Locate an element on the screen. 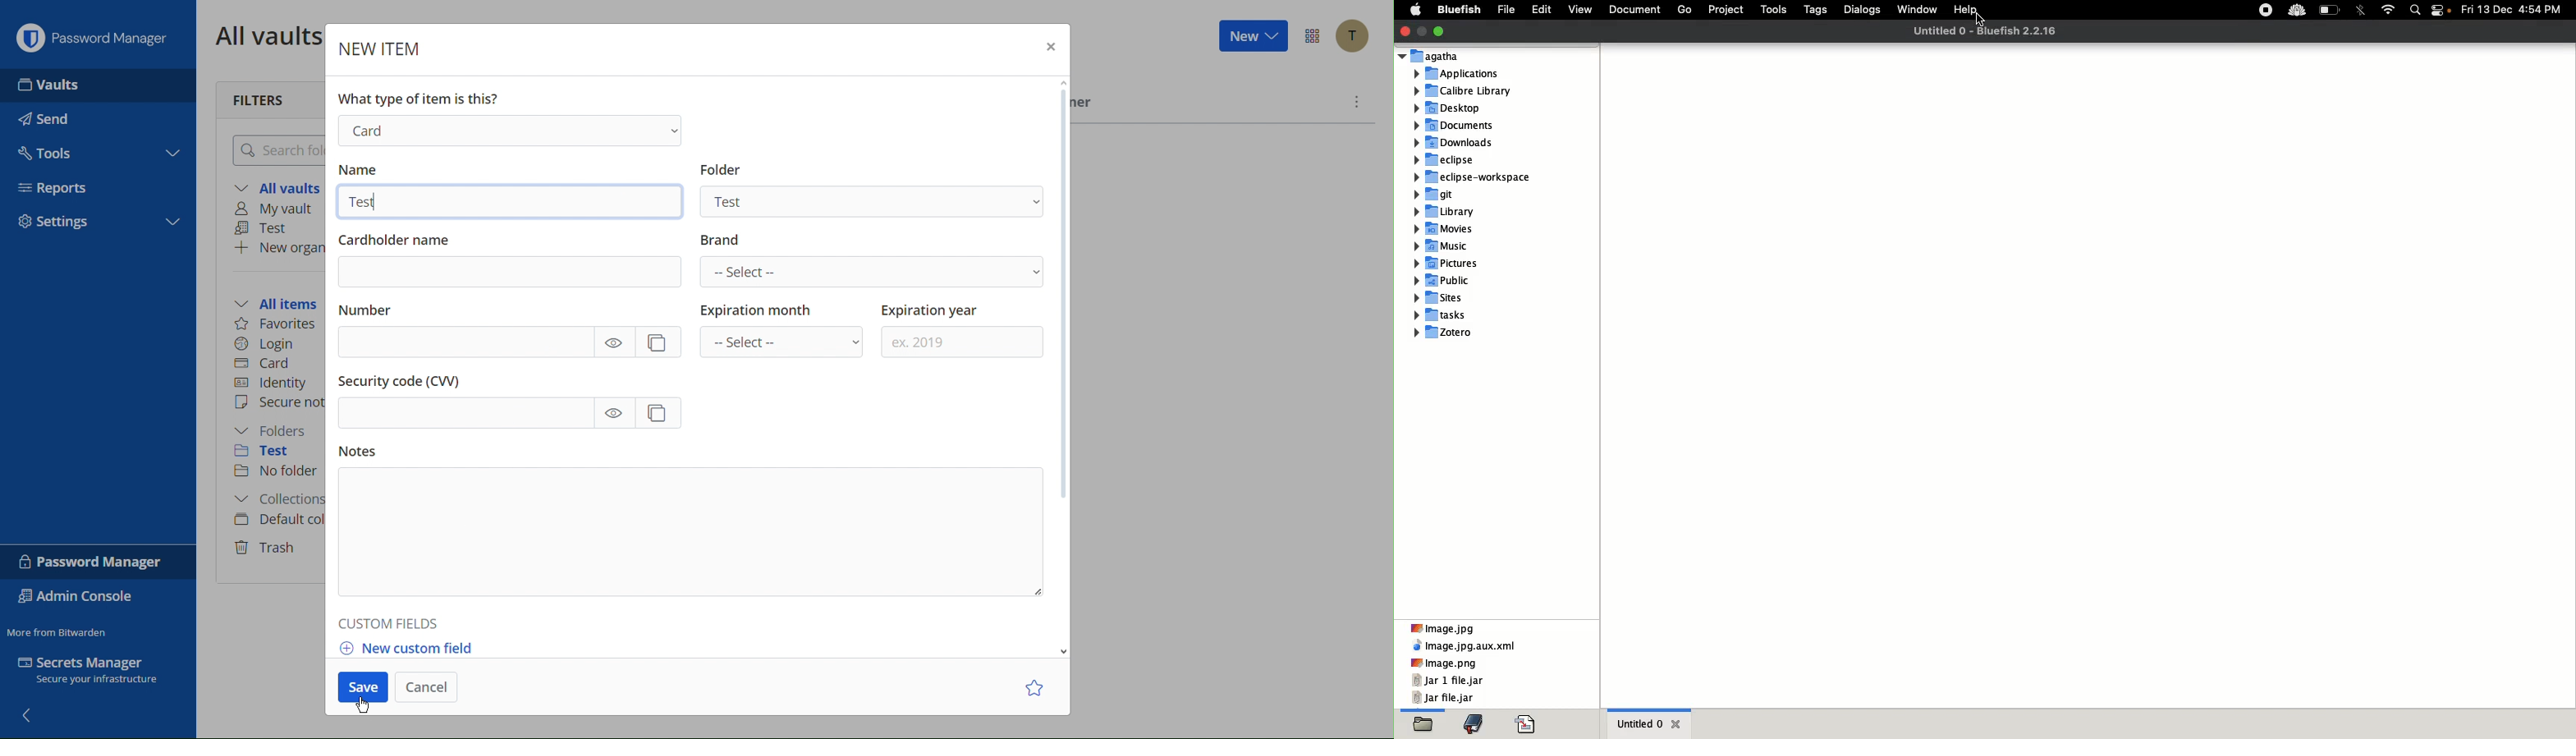 The image size is (2576, 756). Star is located at coordinates (1035, 688).